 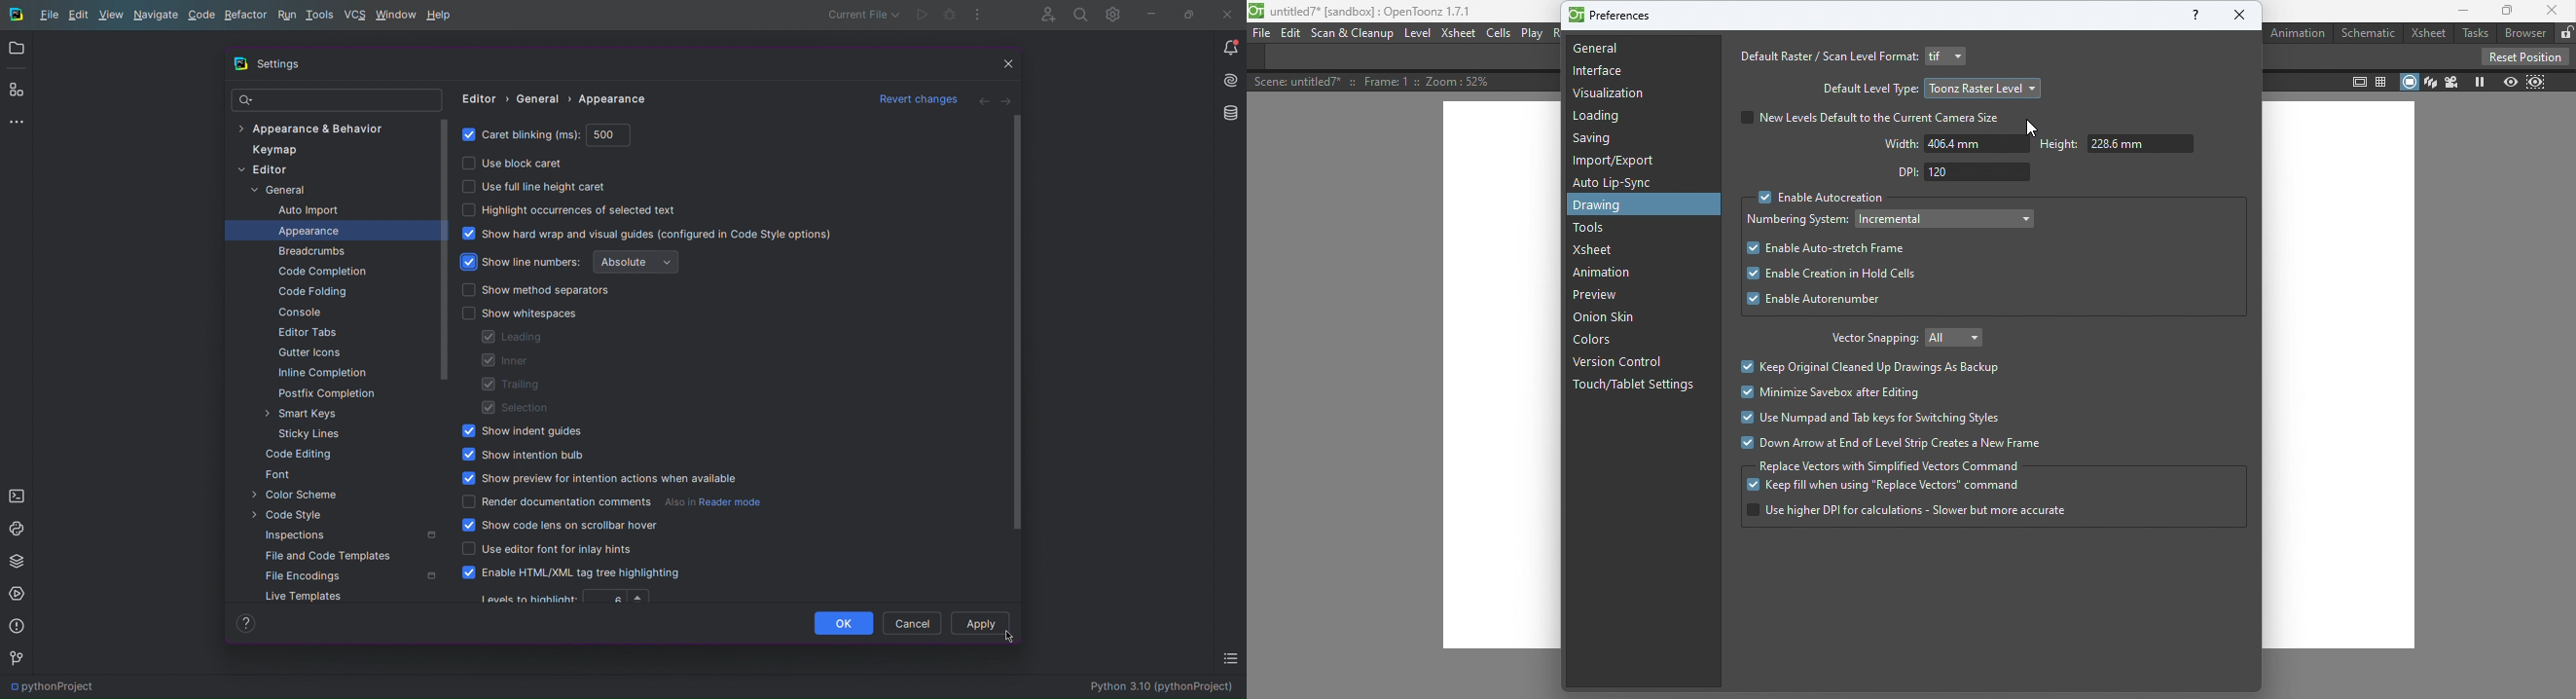 I want to click on Python Console, so click(x=17, y=527).